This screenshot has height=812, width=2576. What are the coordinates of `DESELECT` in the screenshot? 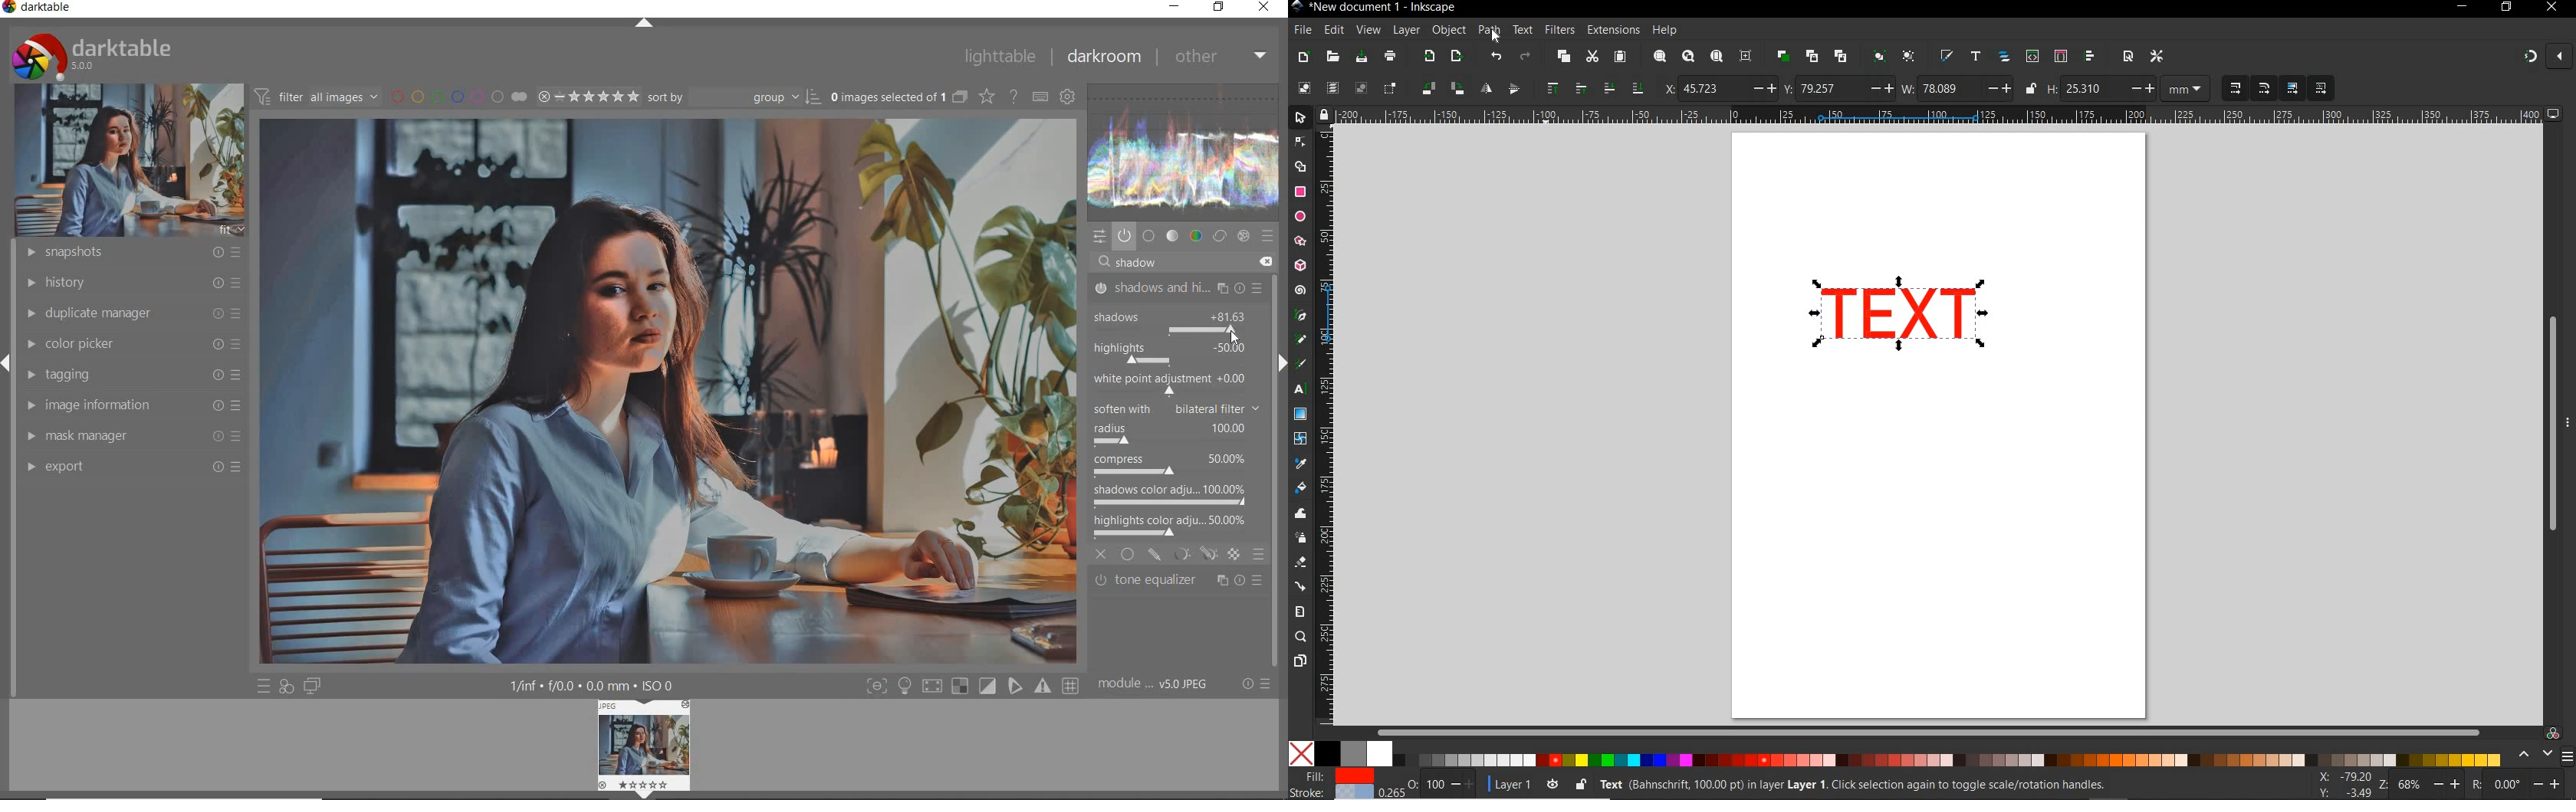 It's located at (1359, 87).